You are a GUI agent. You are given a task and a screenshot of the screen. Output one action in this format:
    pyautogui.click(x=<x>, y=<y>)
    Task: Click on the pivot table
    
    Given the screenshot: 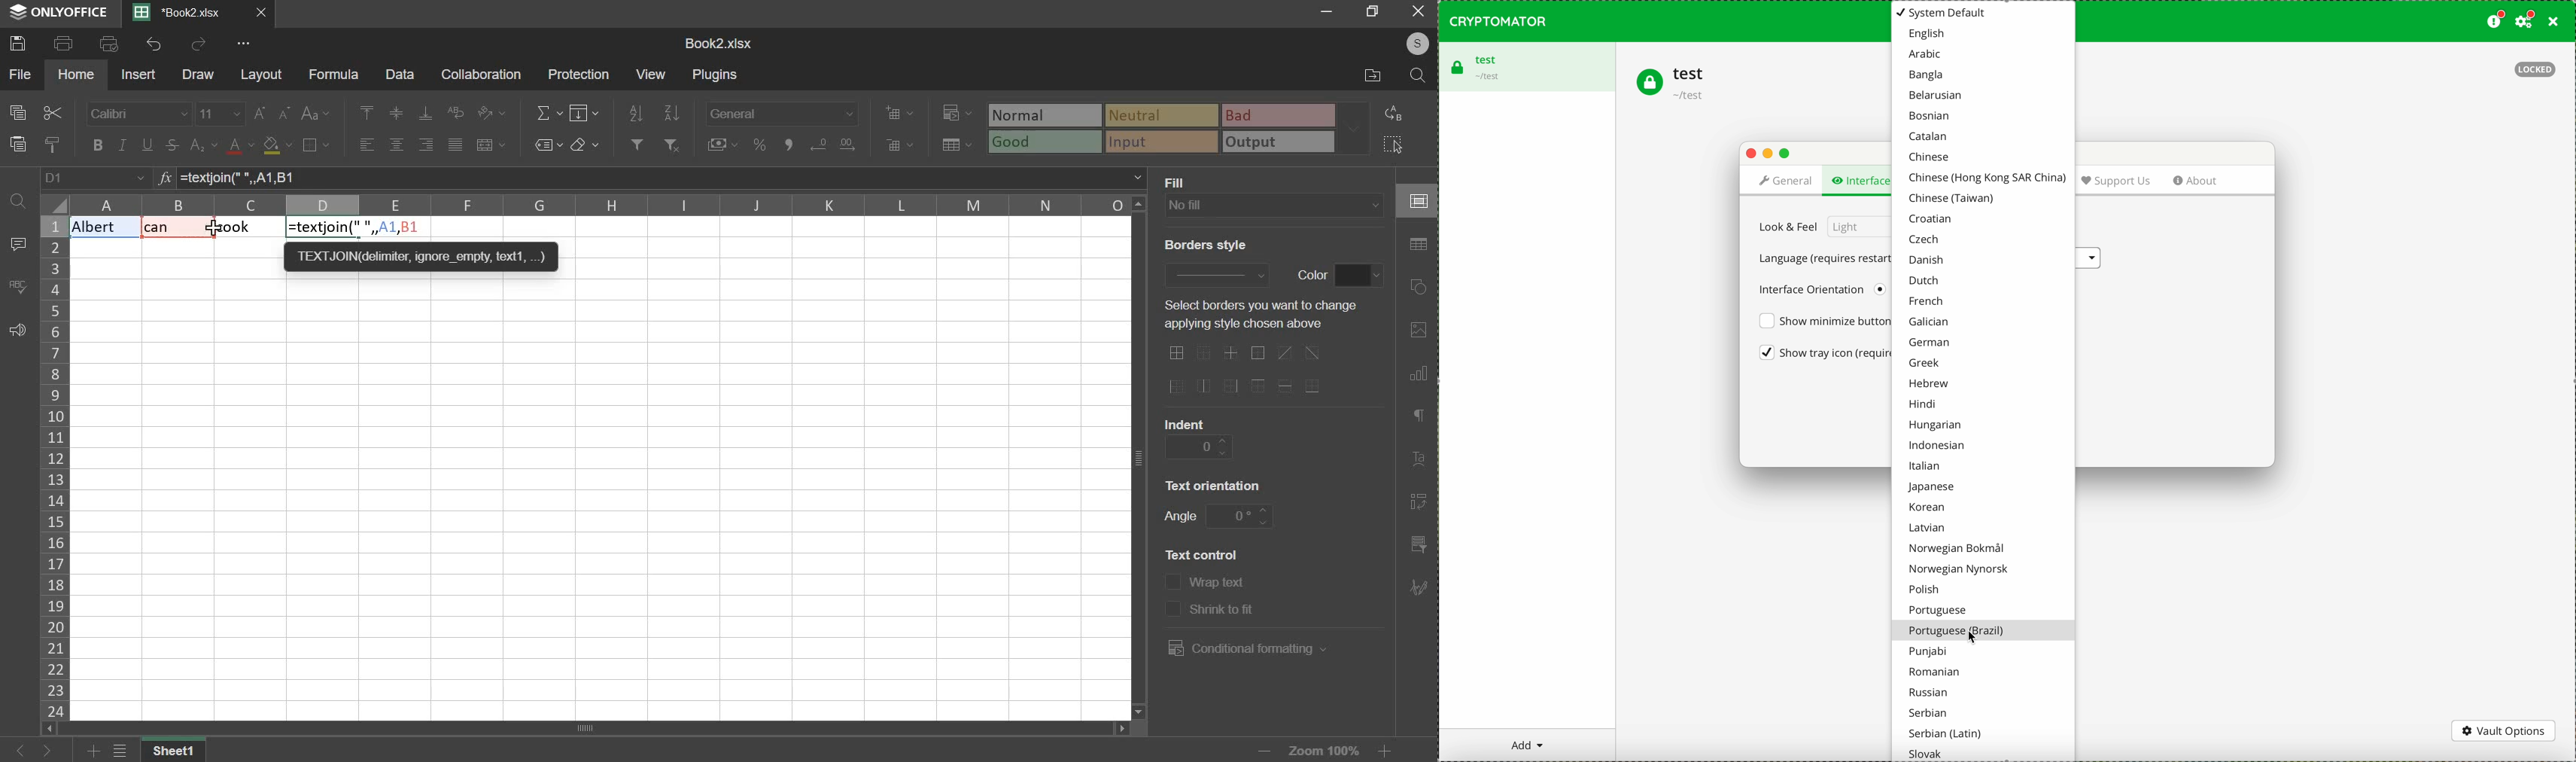 What is the action you would take?
    pyautogui.click(x=1419, y=503)
    